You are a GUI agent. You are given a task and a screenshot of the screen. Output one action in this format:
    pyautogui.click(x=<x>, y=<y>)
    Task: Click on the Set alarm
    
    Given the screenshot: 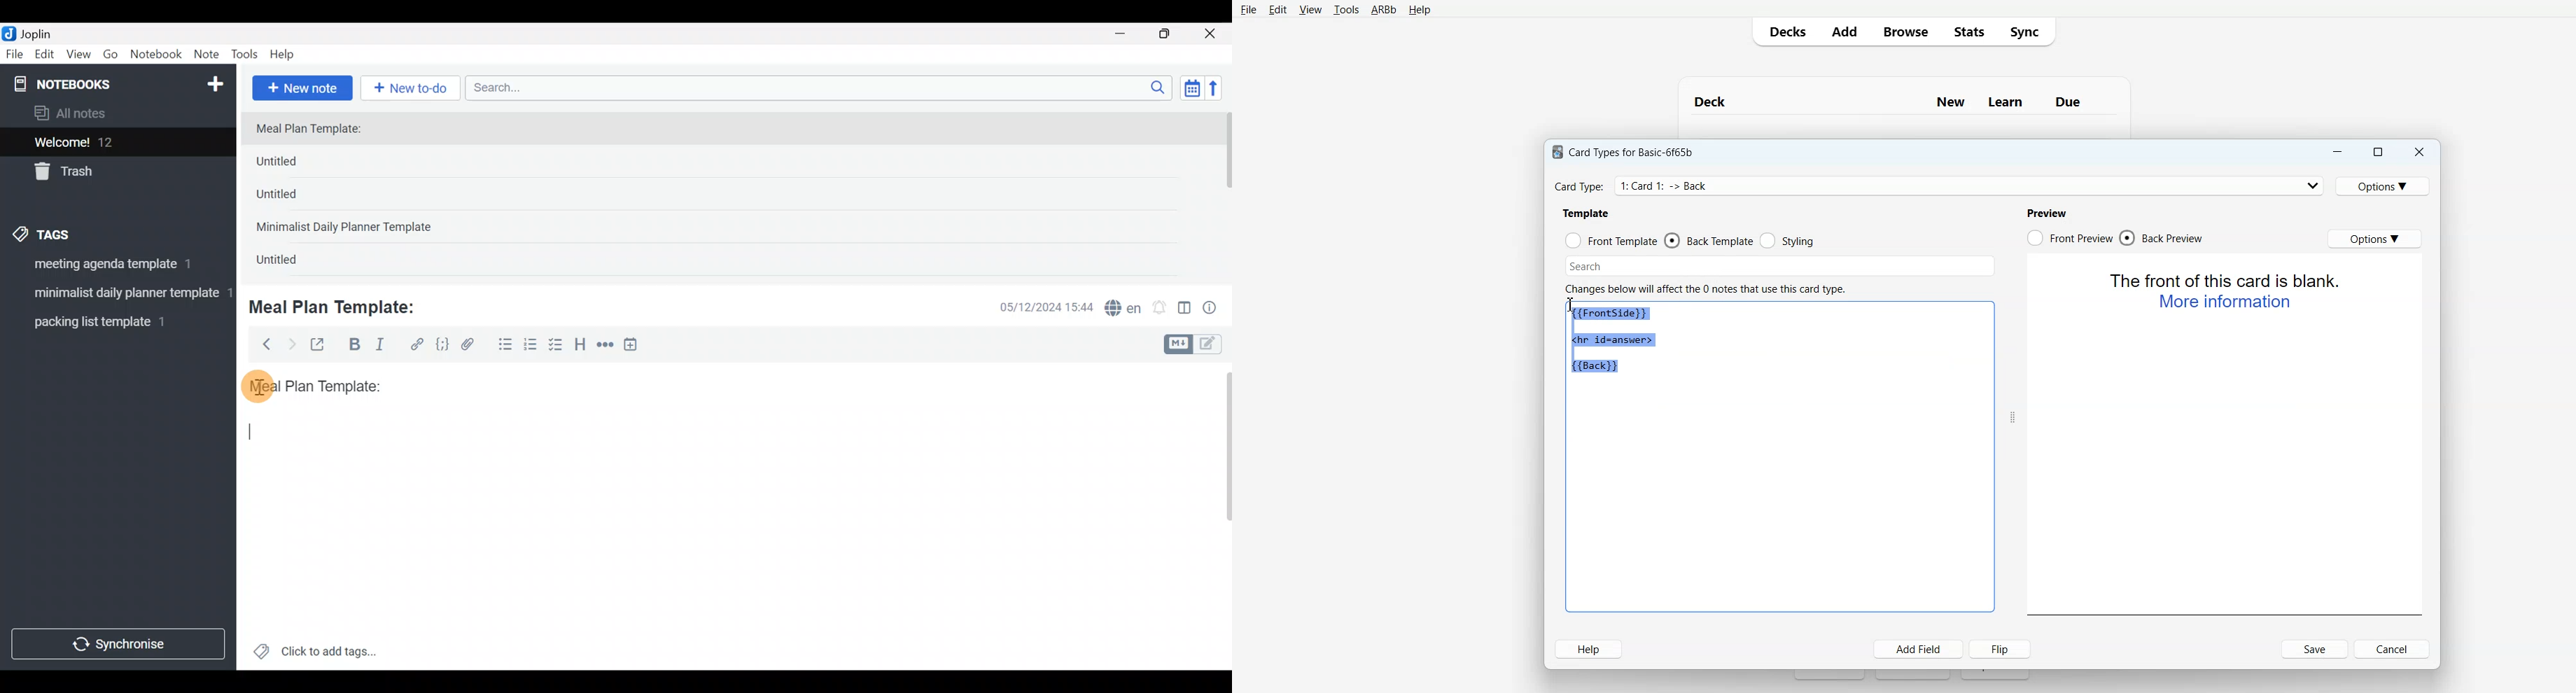 What is the action you would take?
    pyautogui.click(x=1160, y=309)
    